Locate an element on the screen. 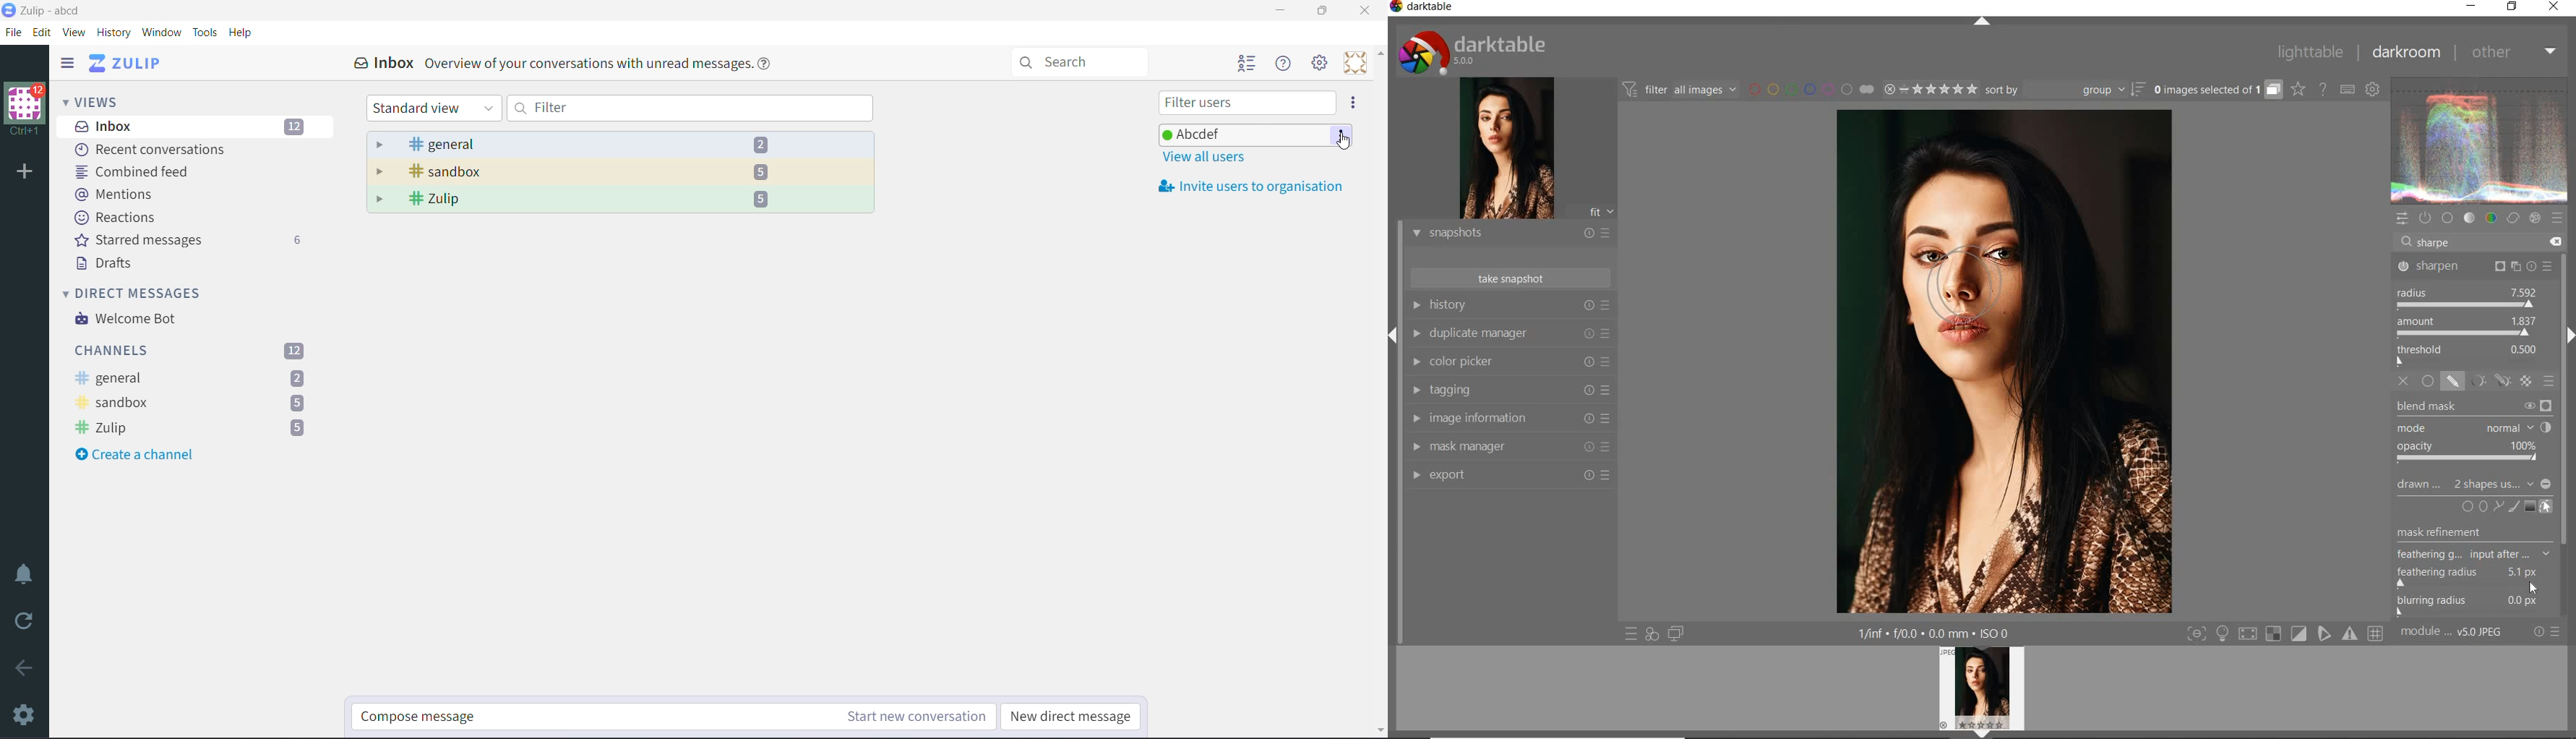 The image size is (2576, 756). toggle modes is located at coordinates (2197, 634).